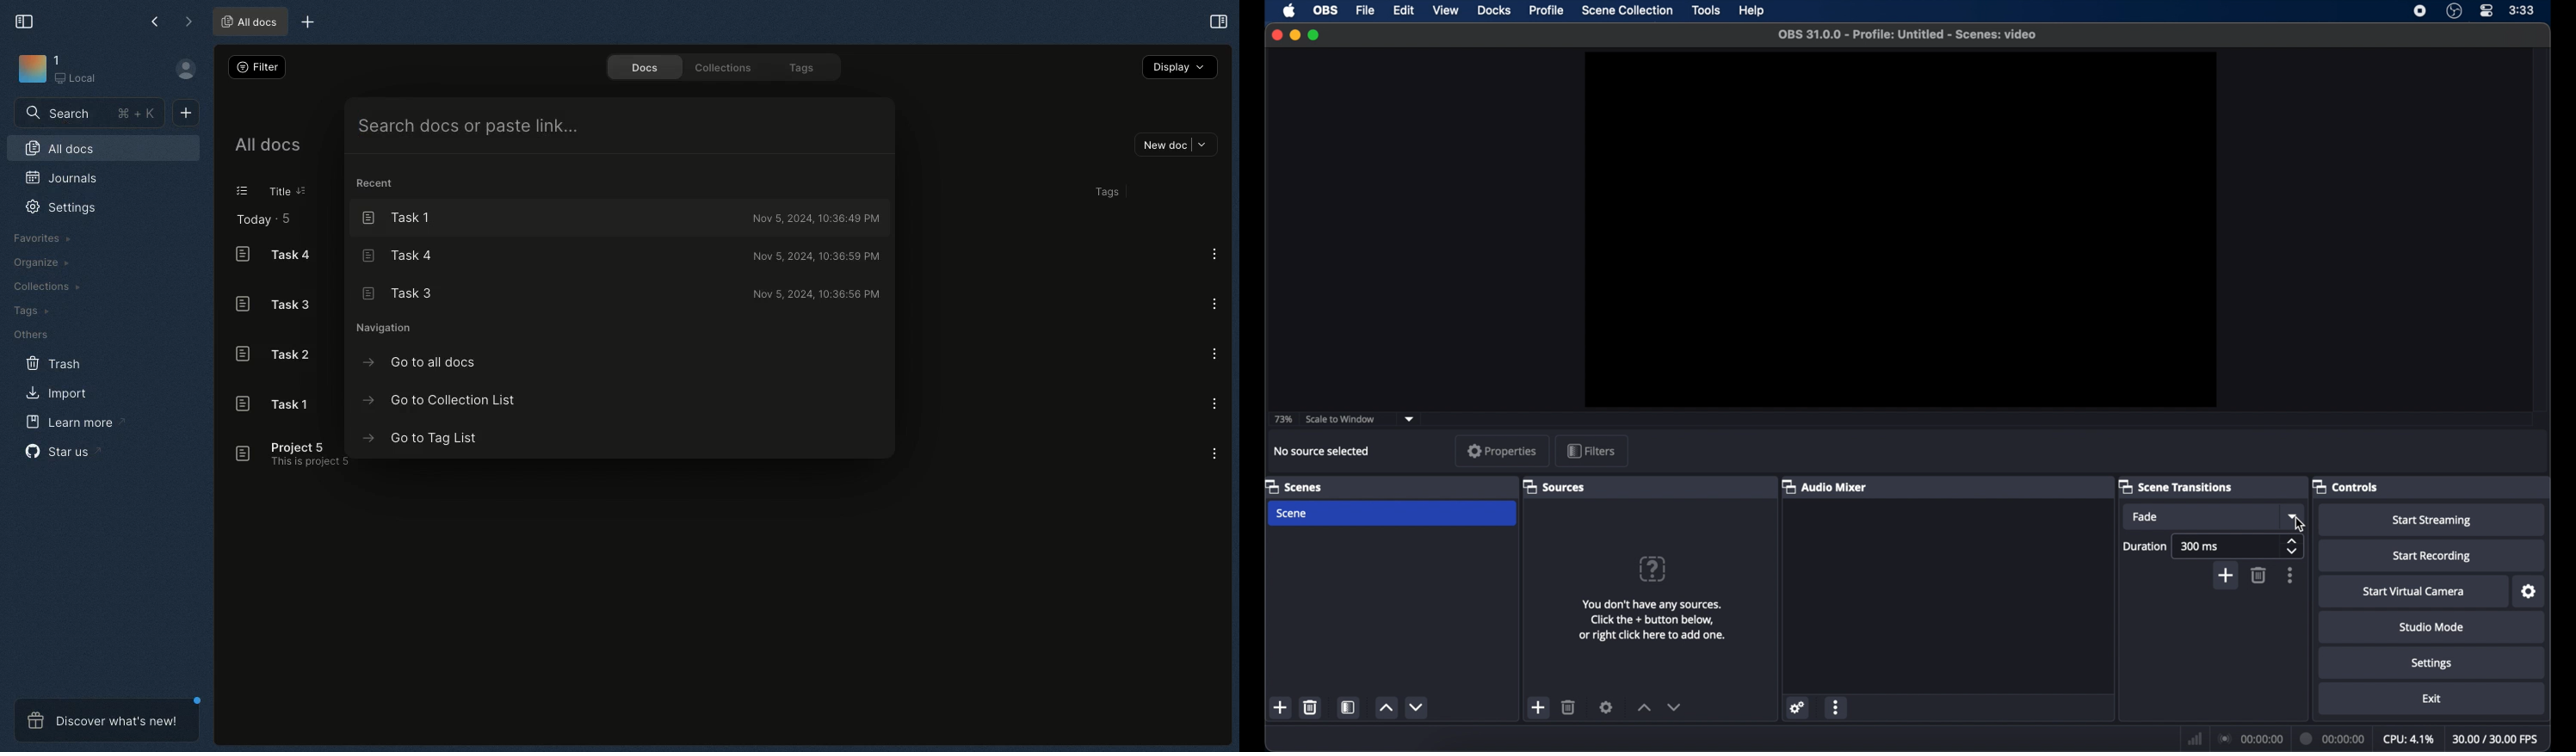 This screenshot has height=756, width=2576. What do you see at coordinates (1416, 707) in the screenshot?
I see `down` at bounding box center [1416, 707].